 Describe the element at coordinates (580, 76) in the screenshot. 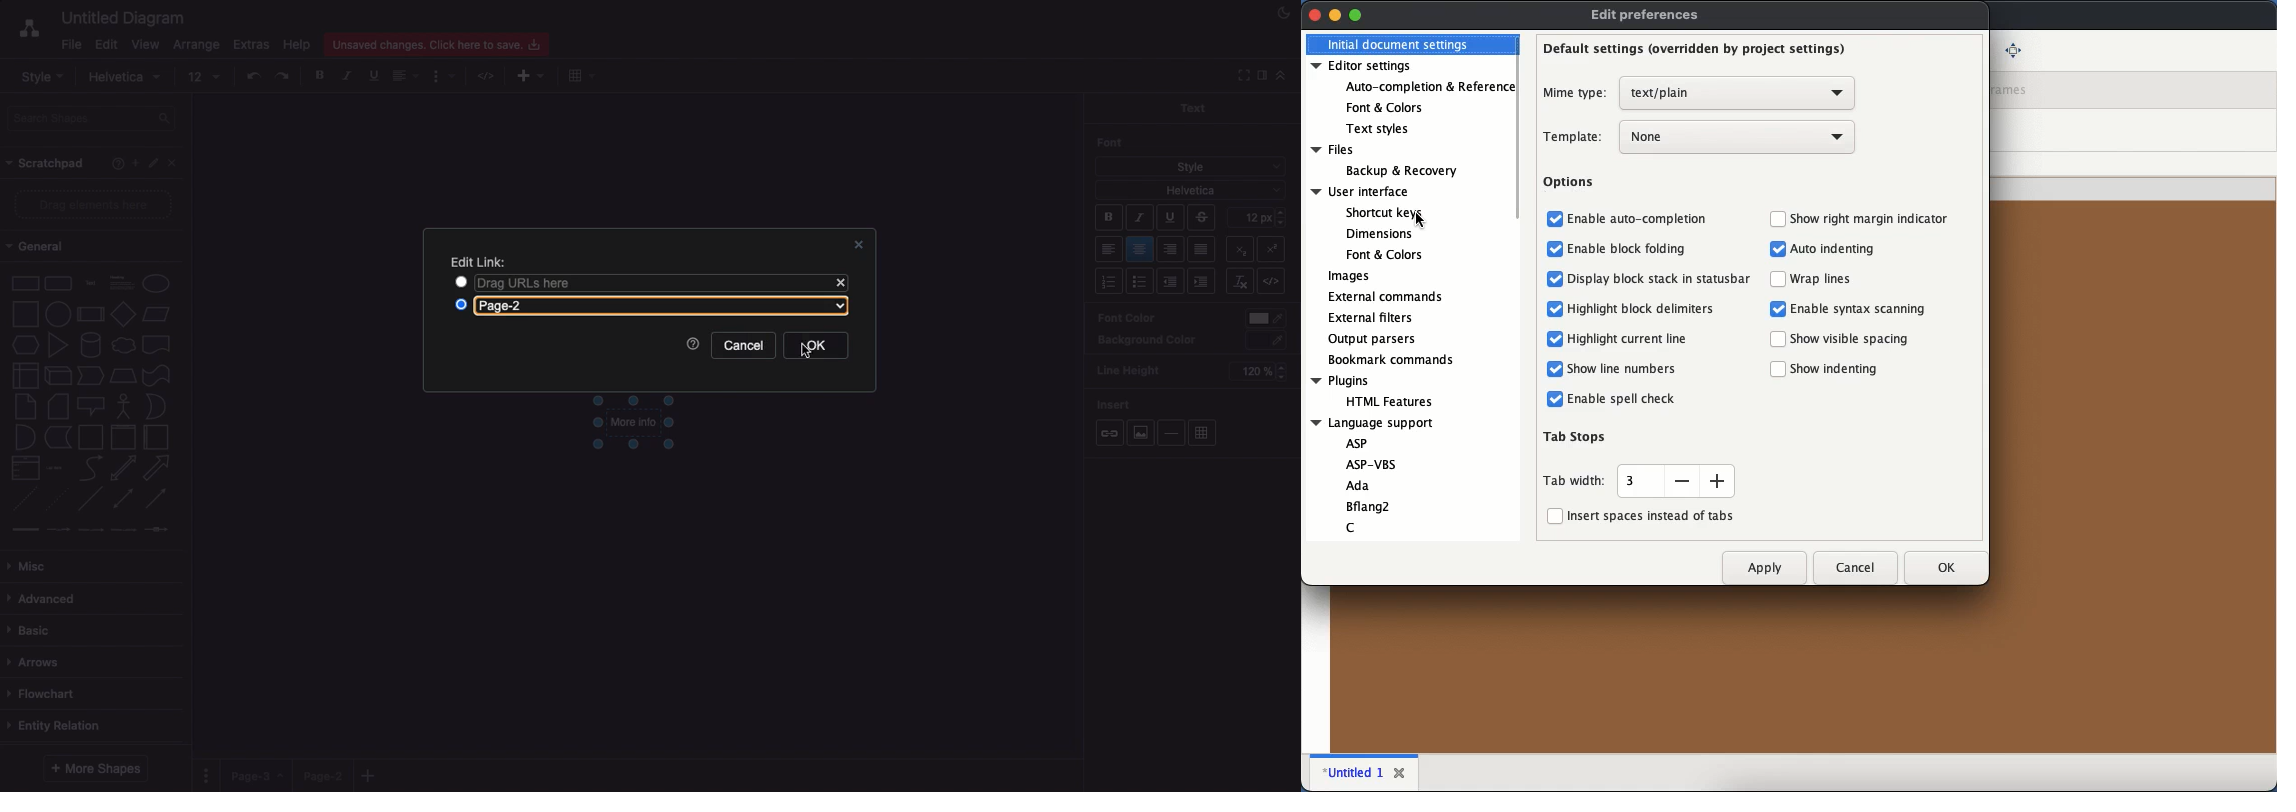

I see `Add` at that location.